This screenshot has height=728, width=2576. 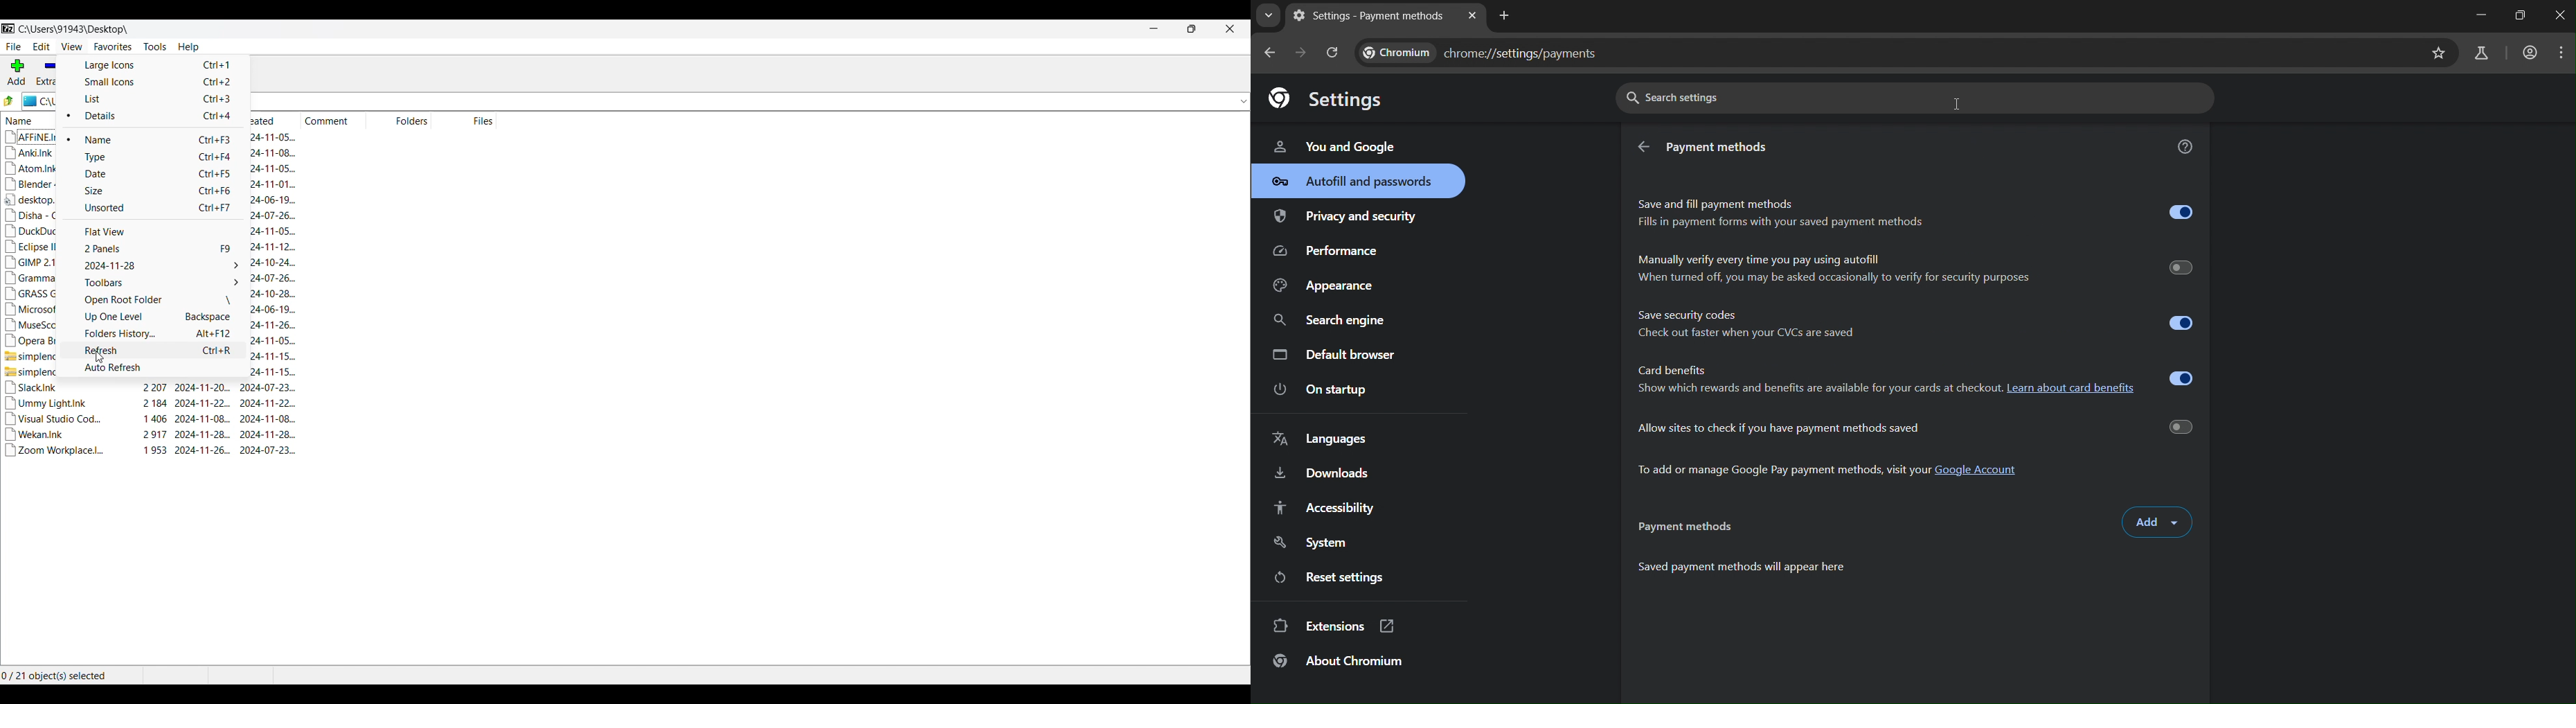 I want to click on paymentmethods, so click(x=1688, y=525).